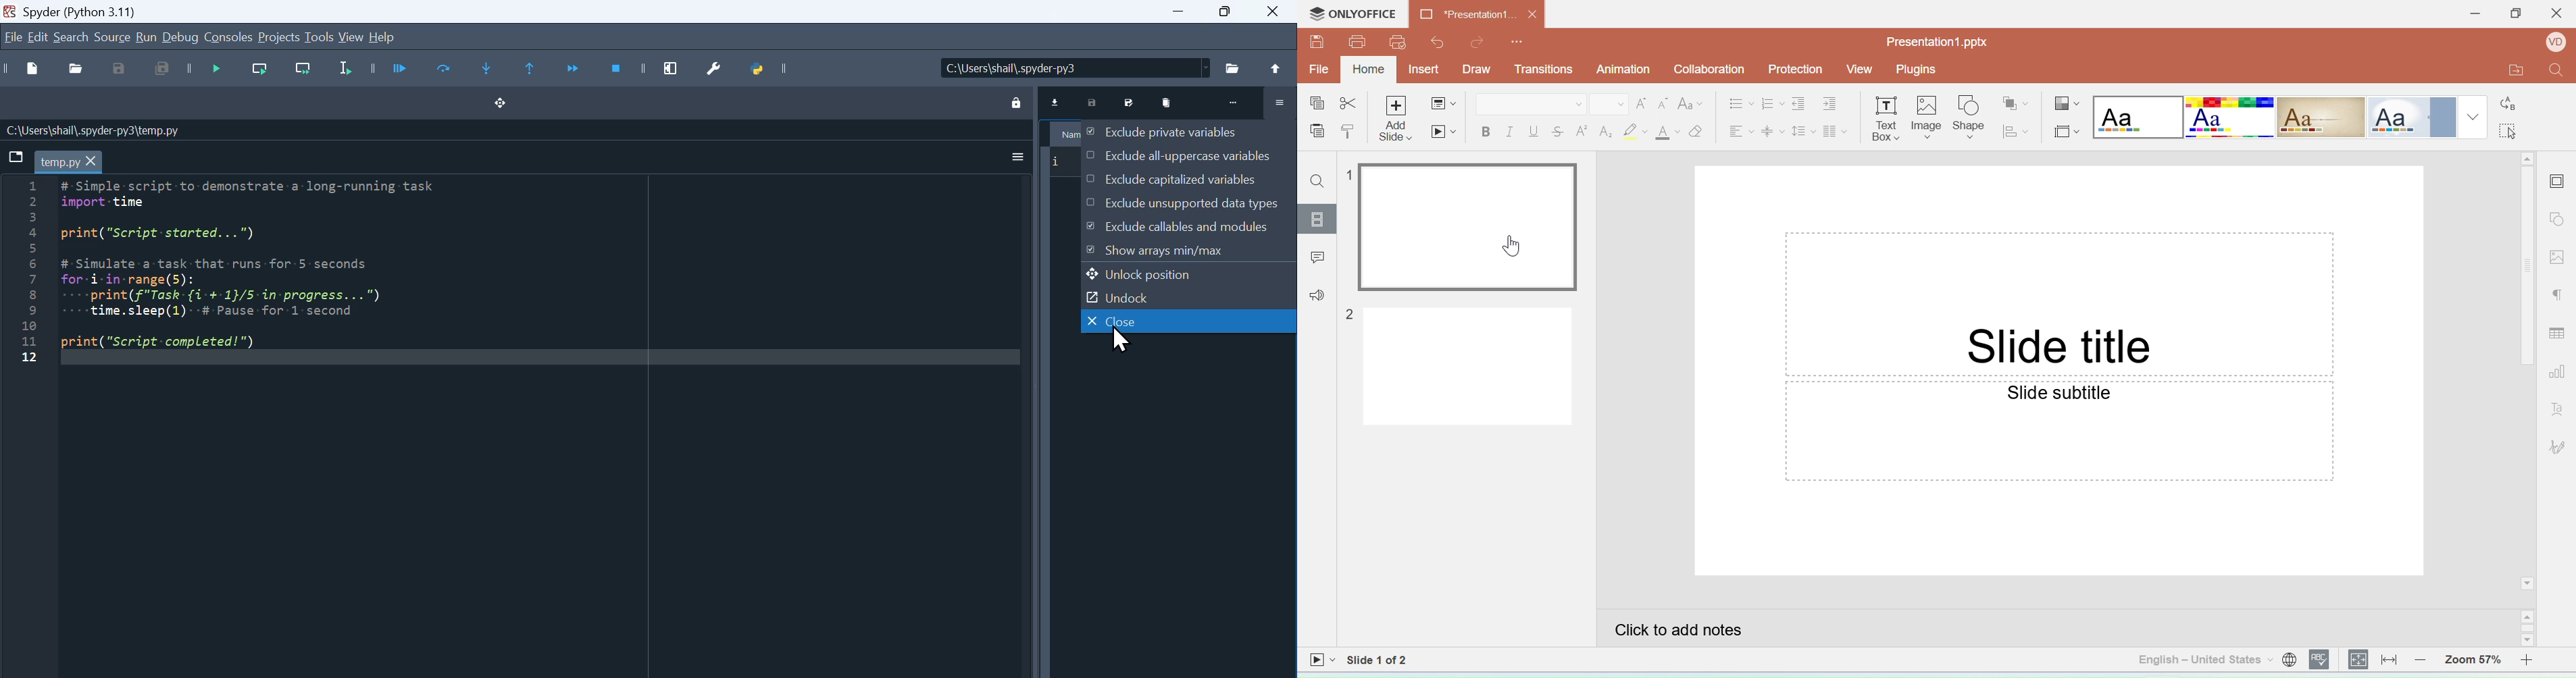  I want to click on Italic, so click(1509, 133).